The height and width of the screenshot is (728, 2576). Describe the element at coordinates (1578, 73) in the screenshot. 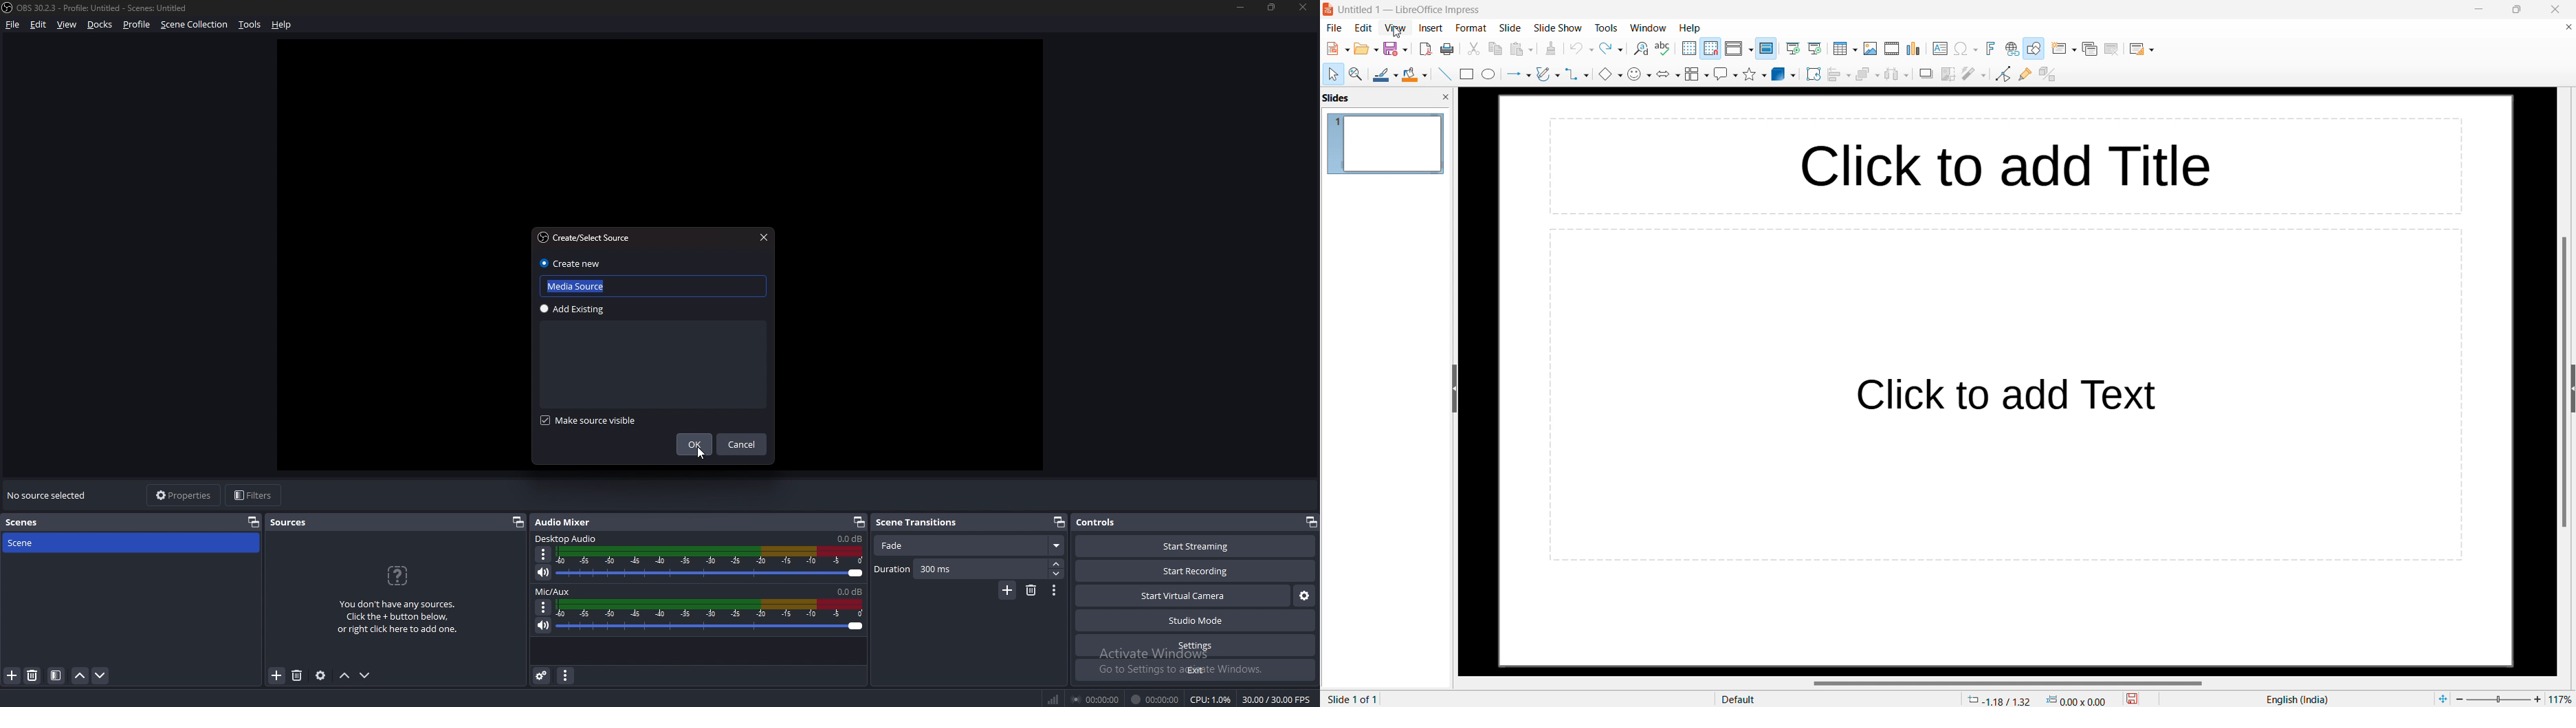

I see `connectors` at that location.